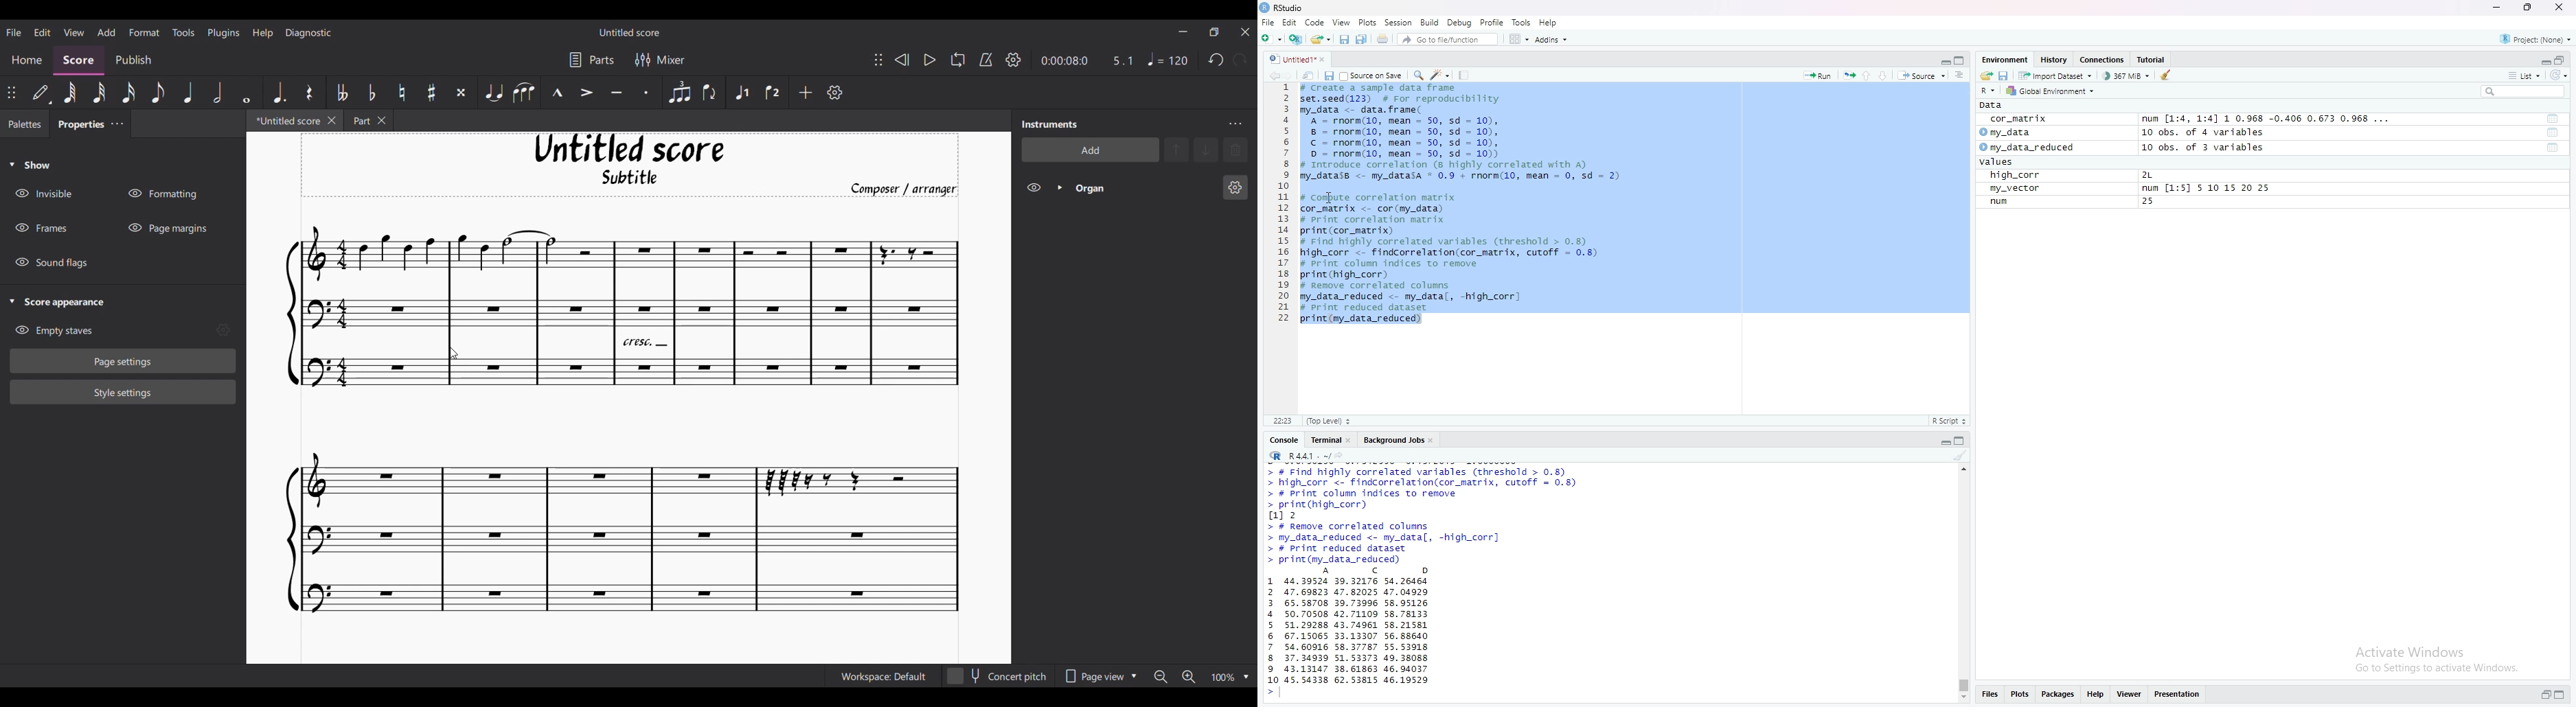  Describe the element at coordinates (1383, 38) in the screenshot. I see `share` at that location.